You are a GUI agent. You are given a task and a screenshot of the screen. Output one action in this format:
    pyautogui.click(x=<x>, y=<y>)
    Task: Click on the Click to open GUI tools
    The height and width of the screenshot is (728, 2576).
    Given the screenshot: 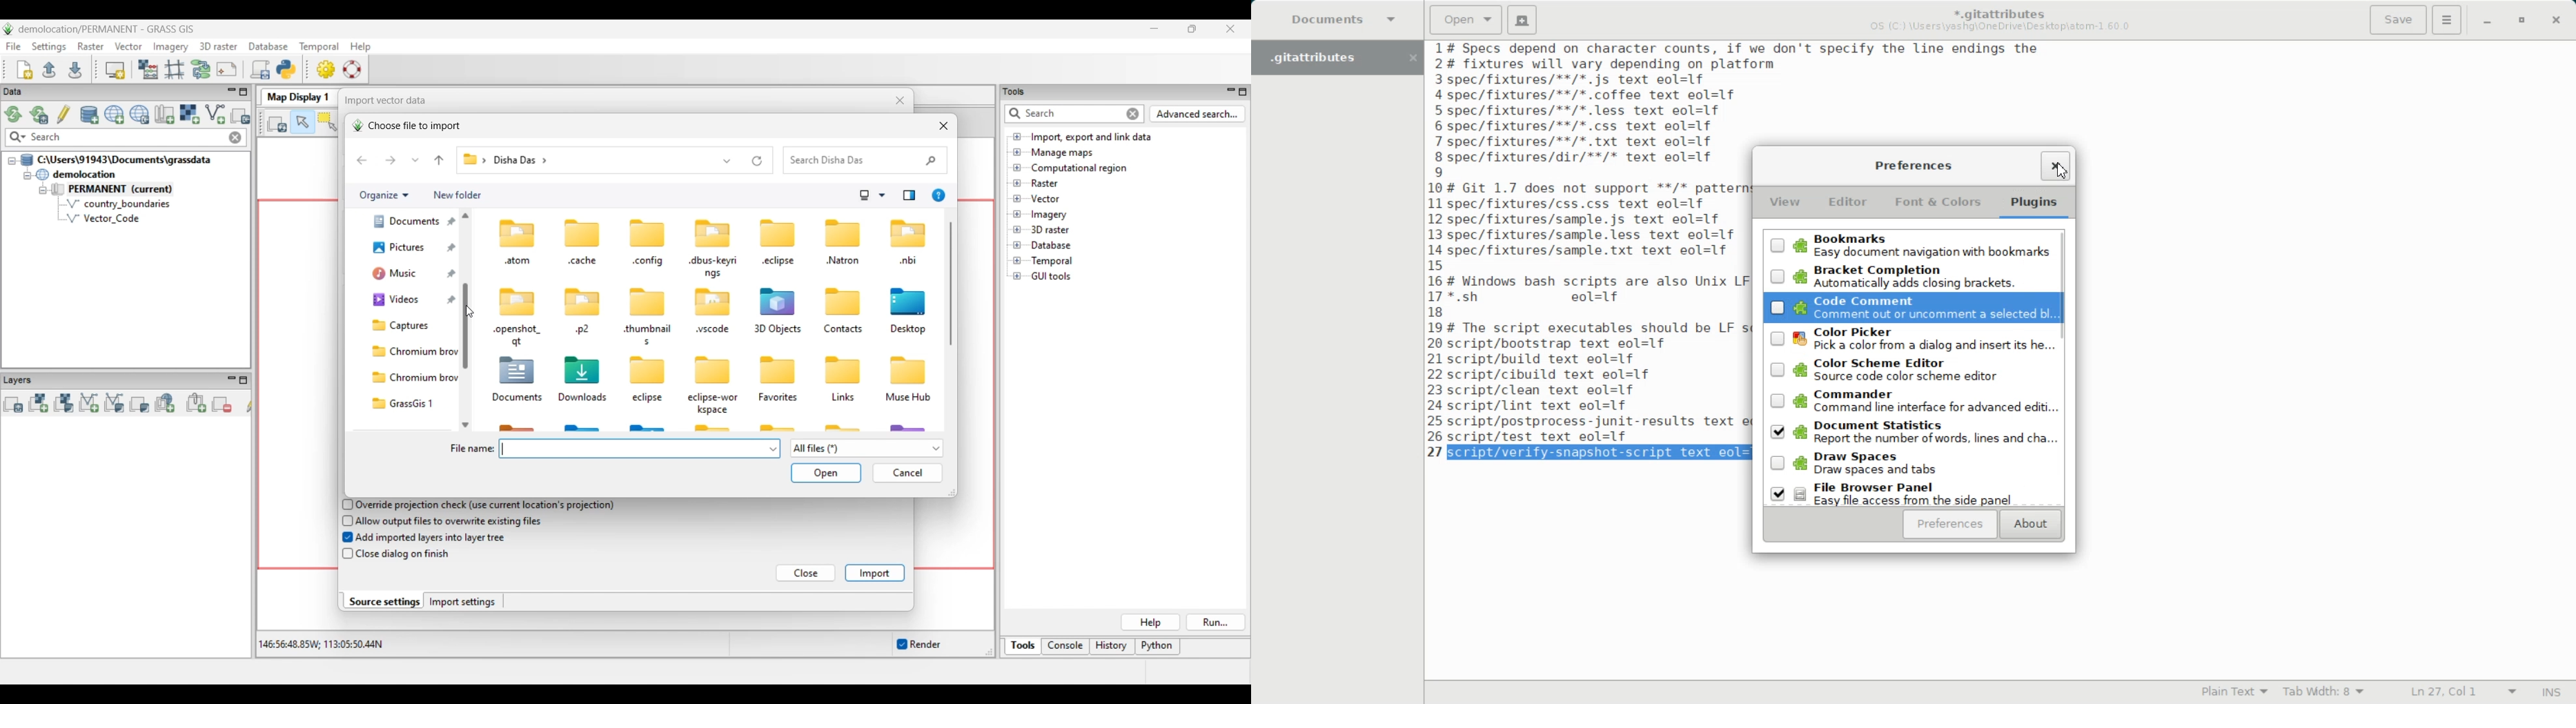 What is the action you would take?
    pyautogui.click(x=1017, y=276)
    